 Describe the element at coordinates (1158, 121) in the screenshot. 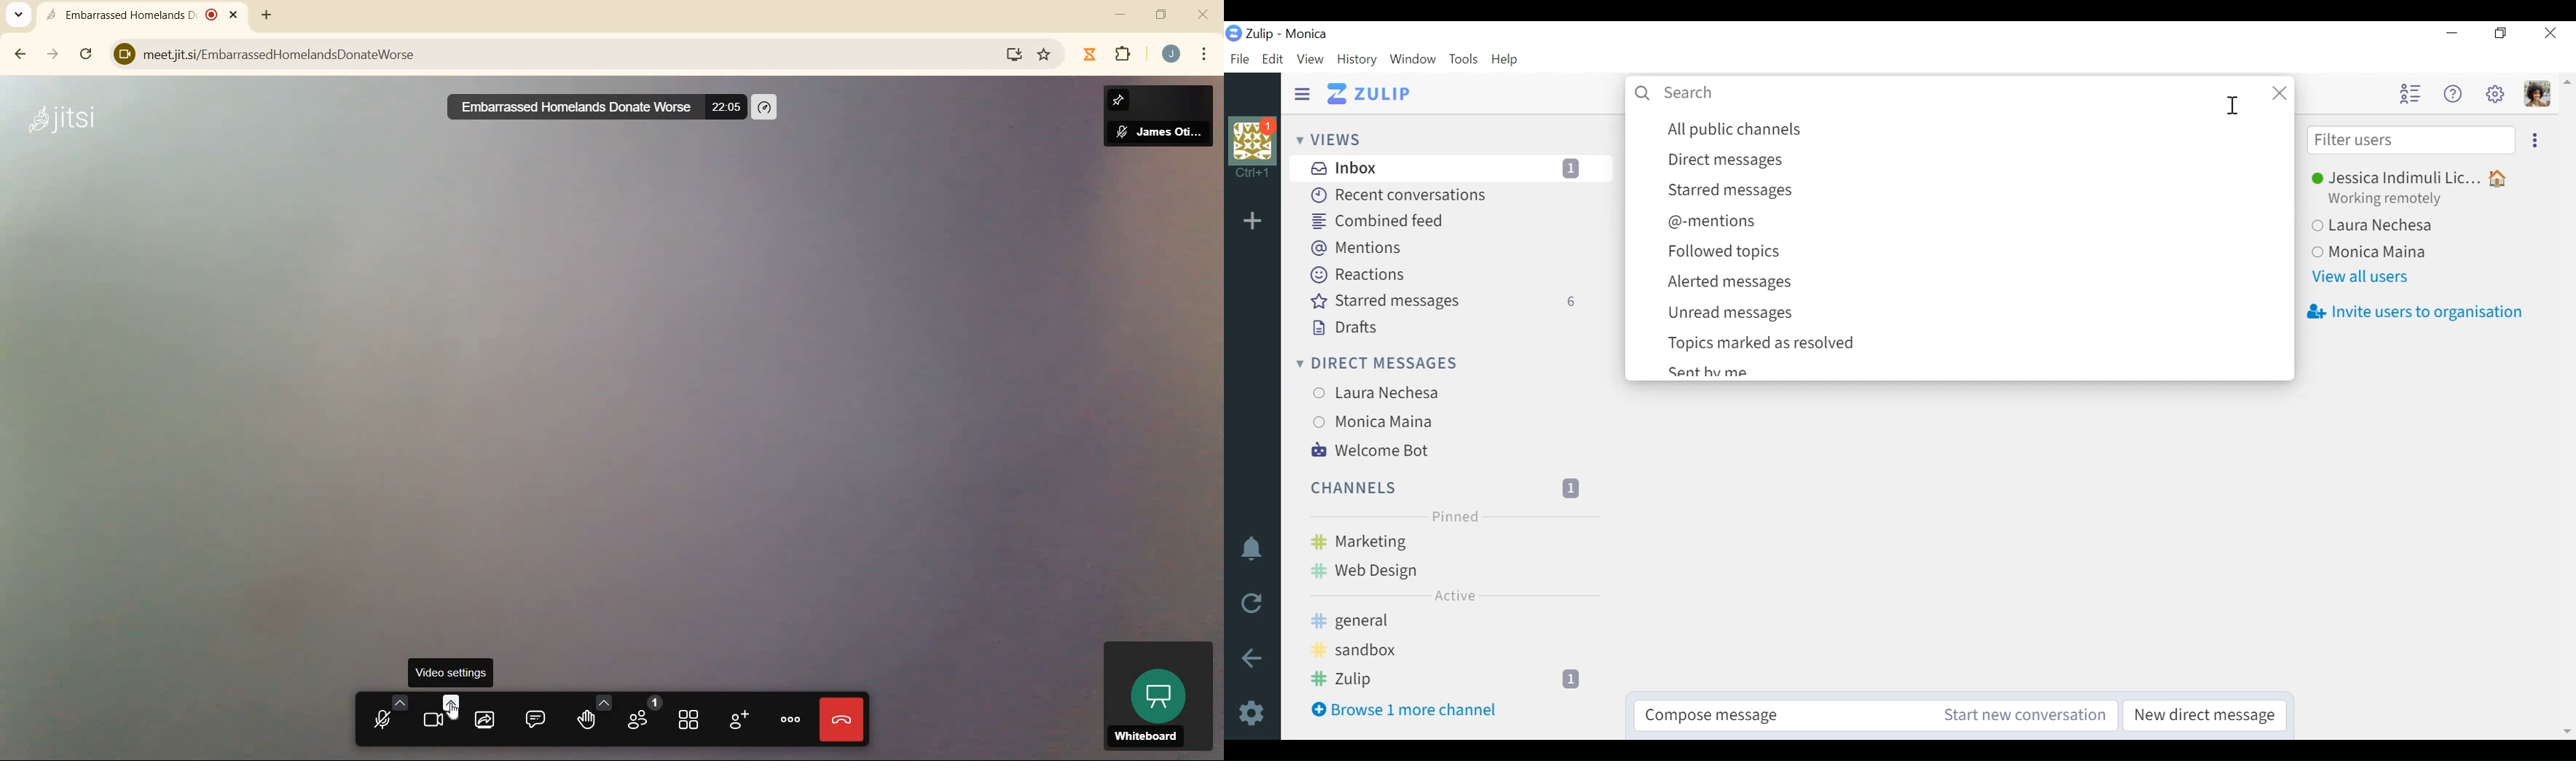

I see `James ` at that location.